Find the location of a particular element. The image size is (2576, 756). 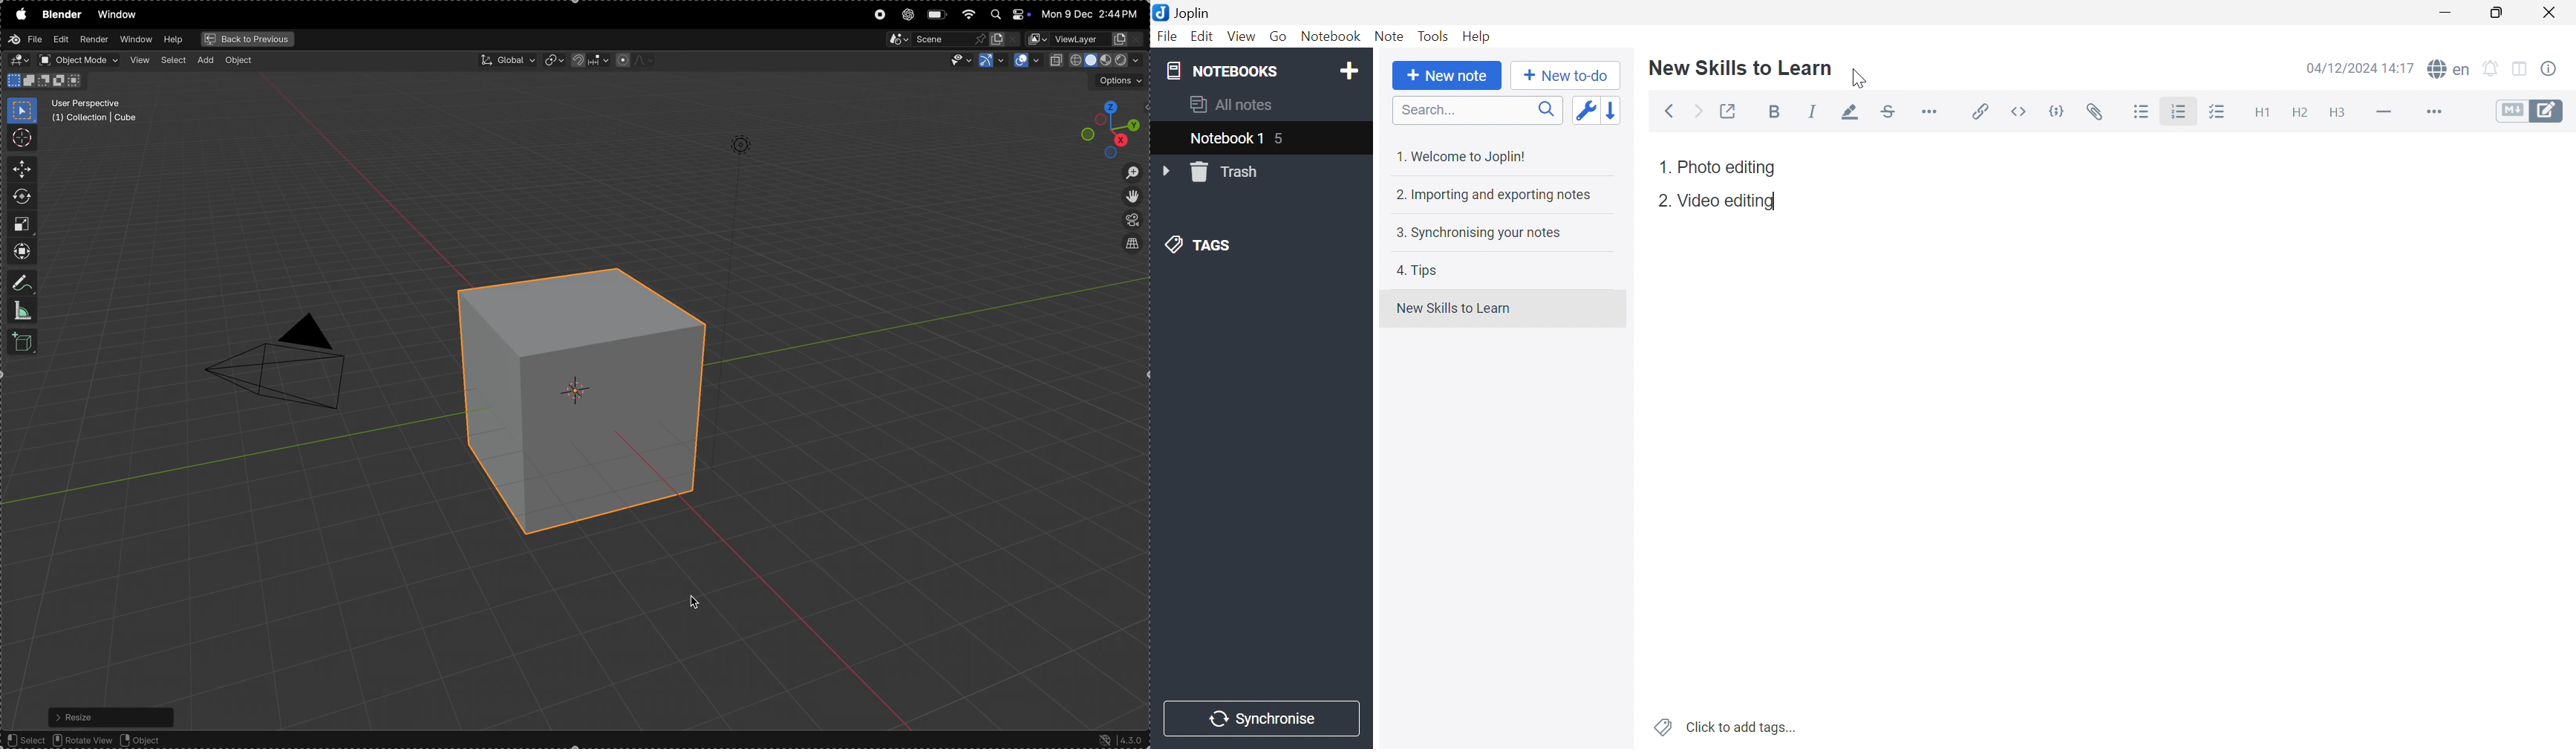

Horizontal line is located at coordinates (2385, 110).